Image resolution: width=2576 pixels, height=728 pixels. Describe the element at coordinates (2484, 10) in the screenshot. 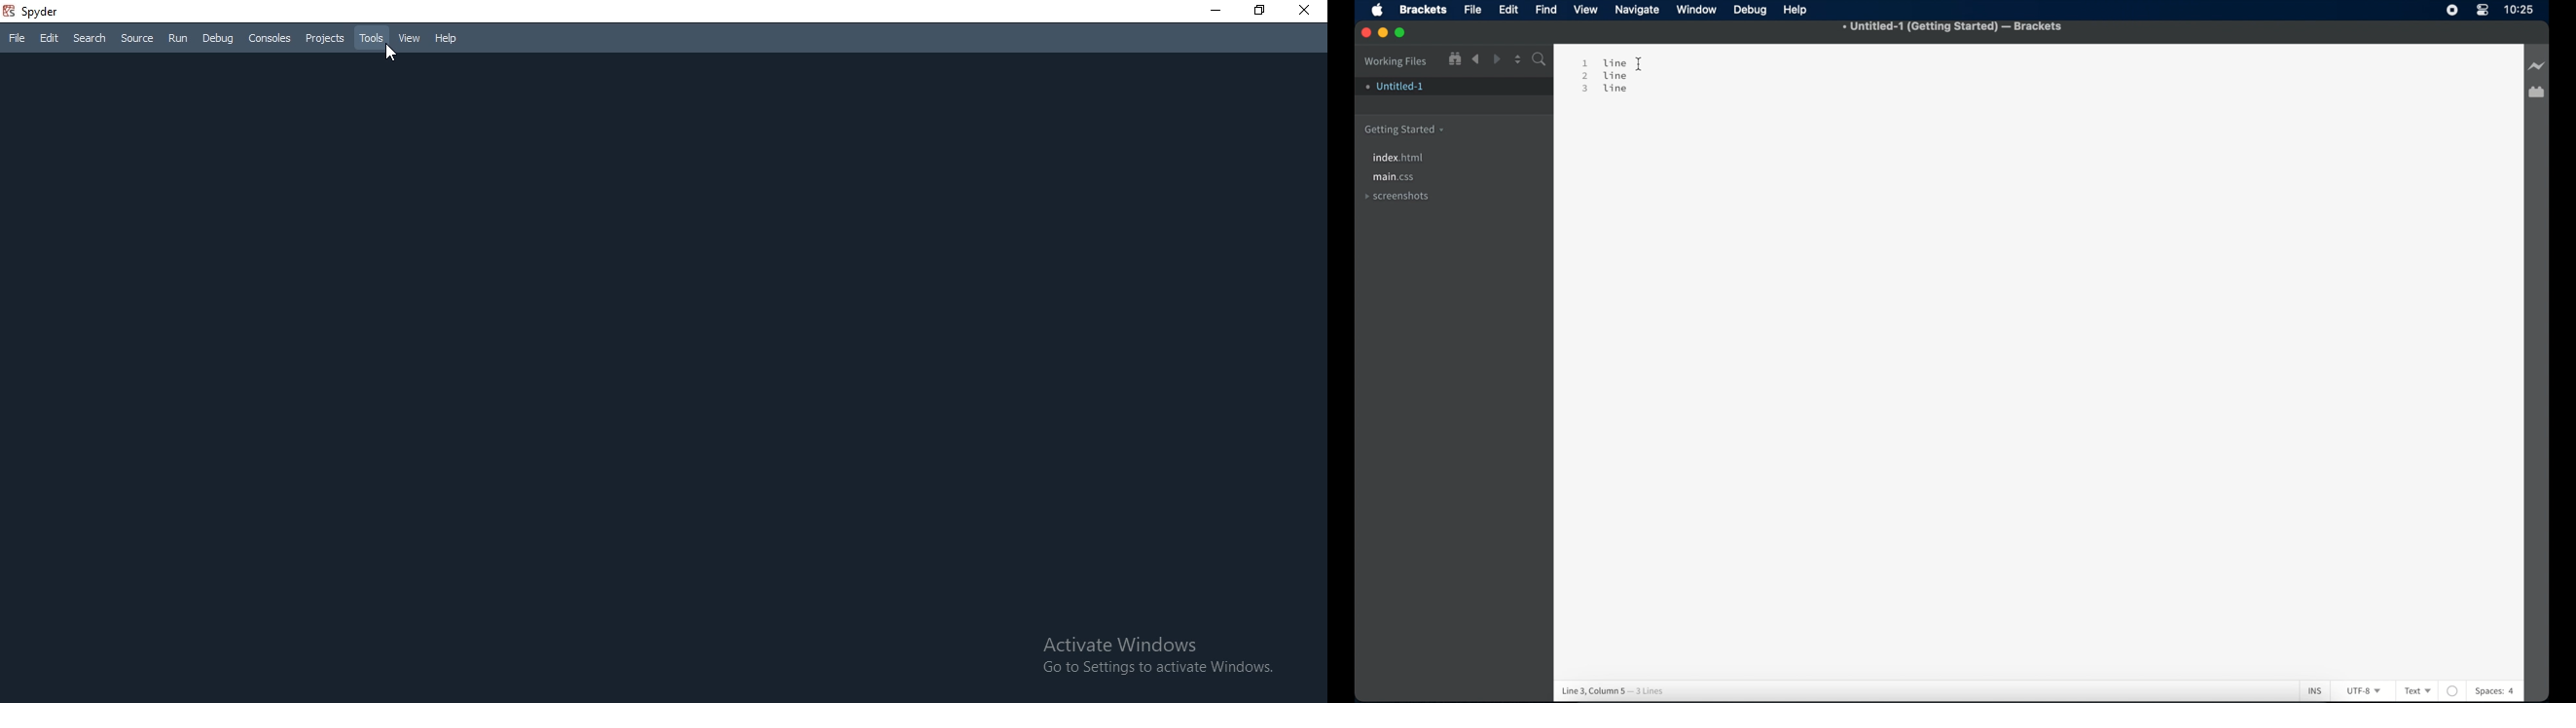

I see `control center` at that location.